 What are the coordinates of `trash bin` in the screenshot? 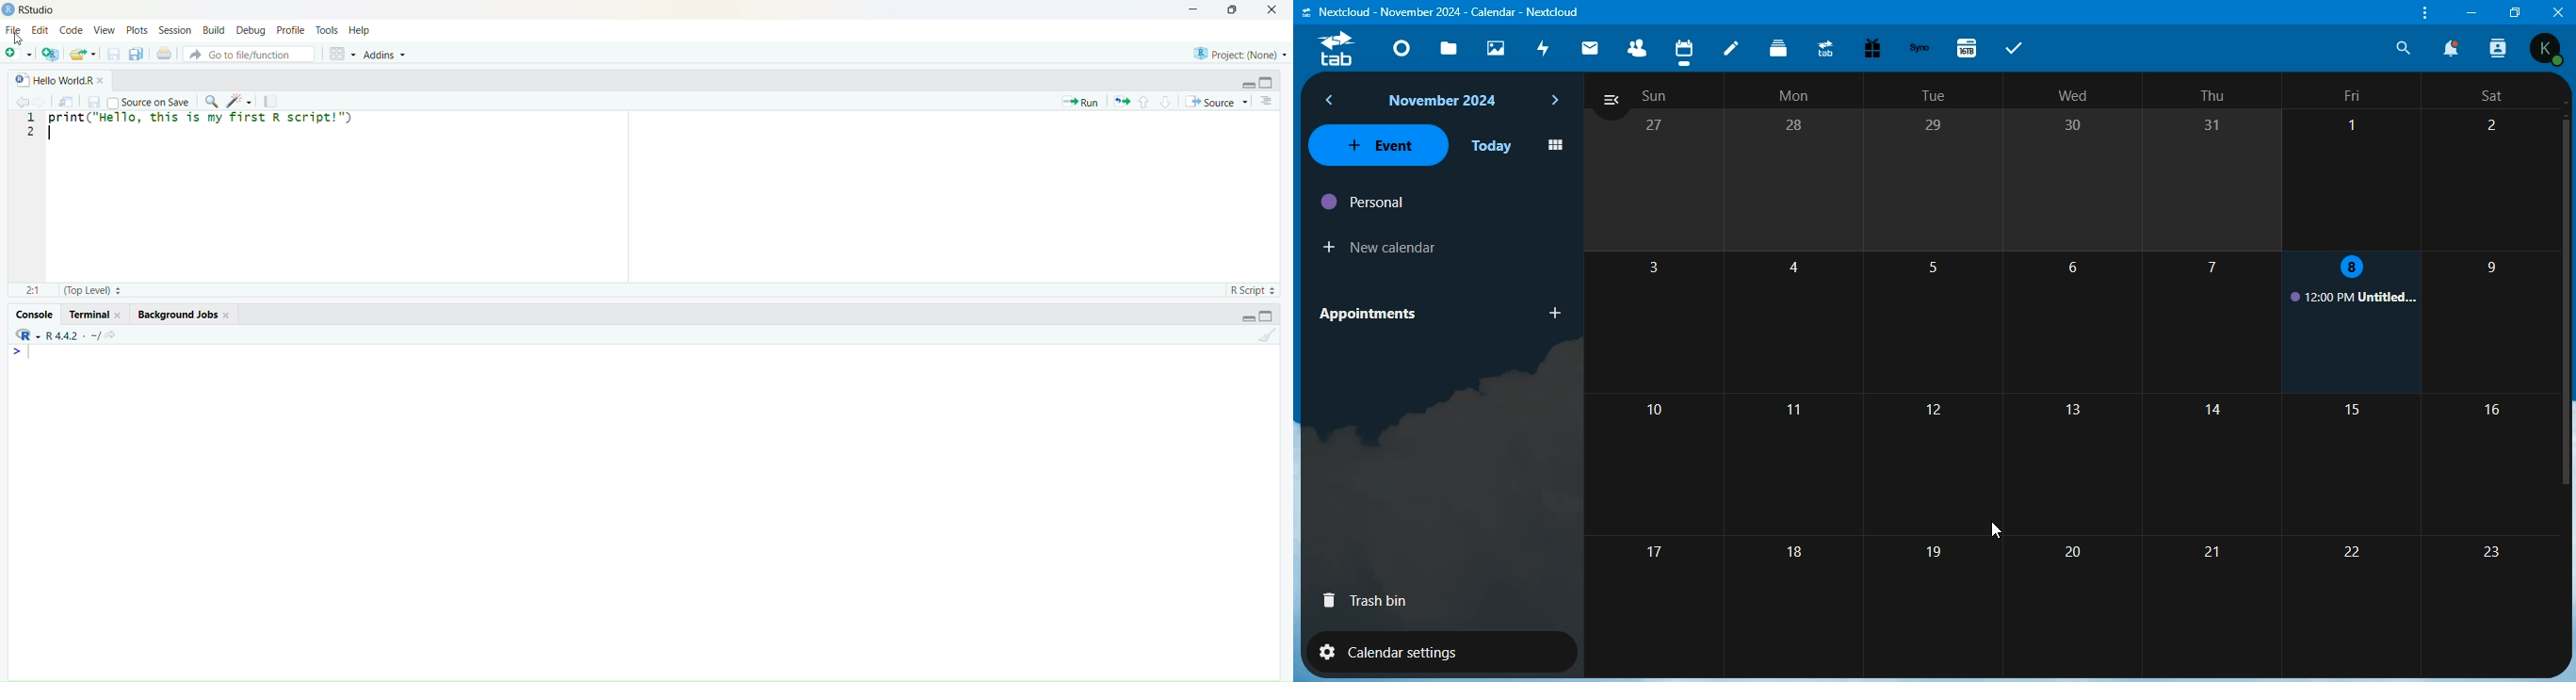 It's located at (1363, 601).